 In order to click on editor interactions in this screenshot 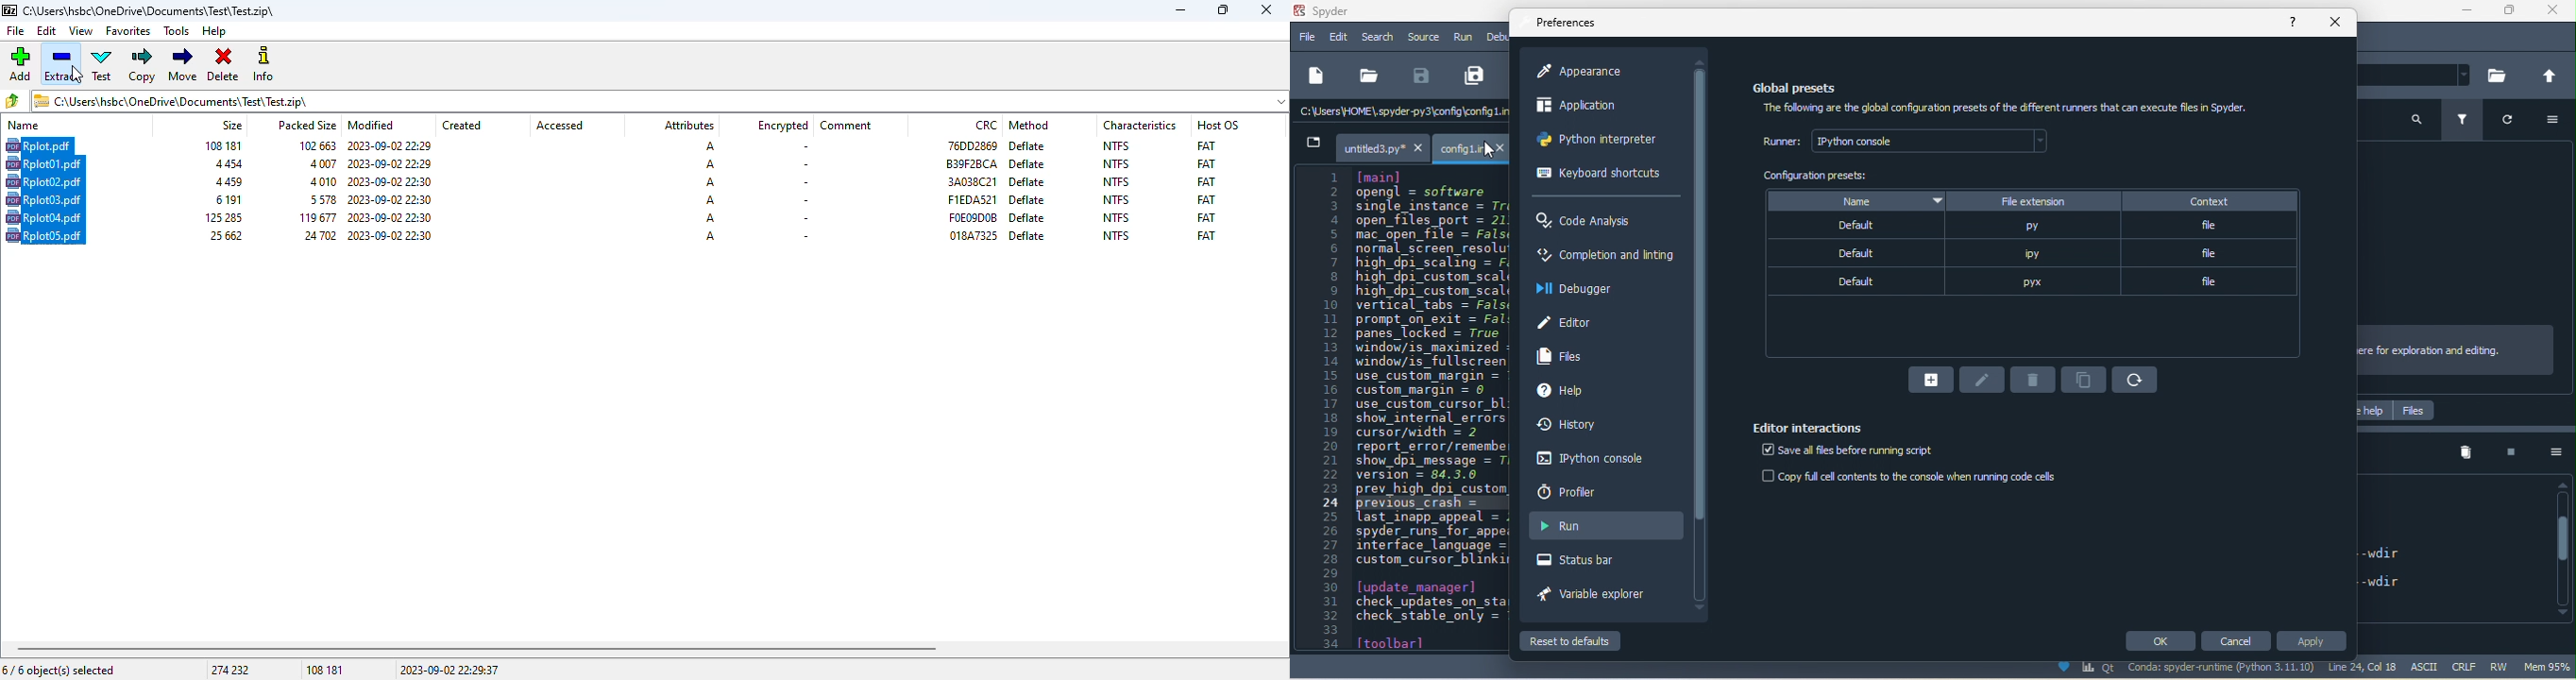, I will do `click(1808, 426)`.